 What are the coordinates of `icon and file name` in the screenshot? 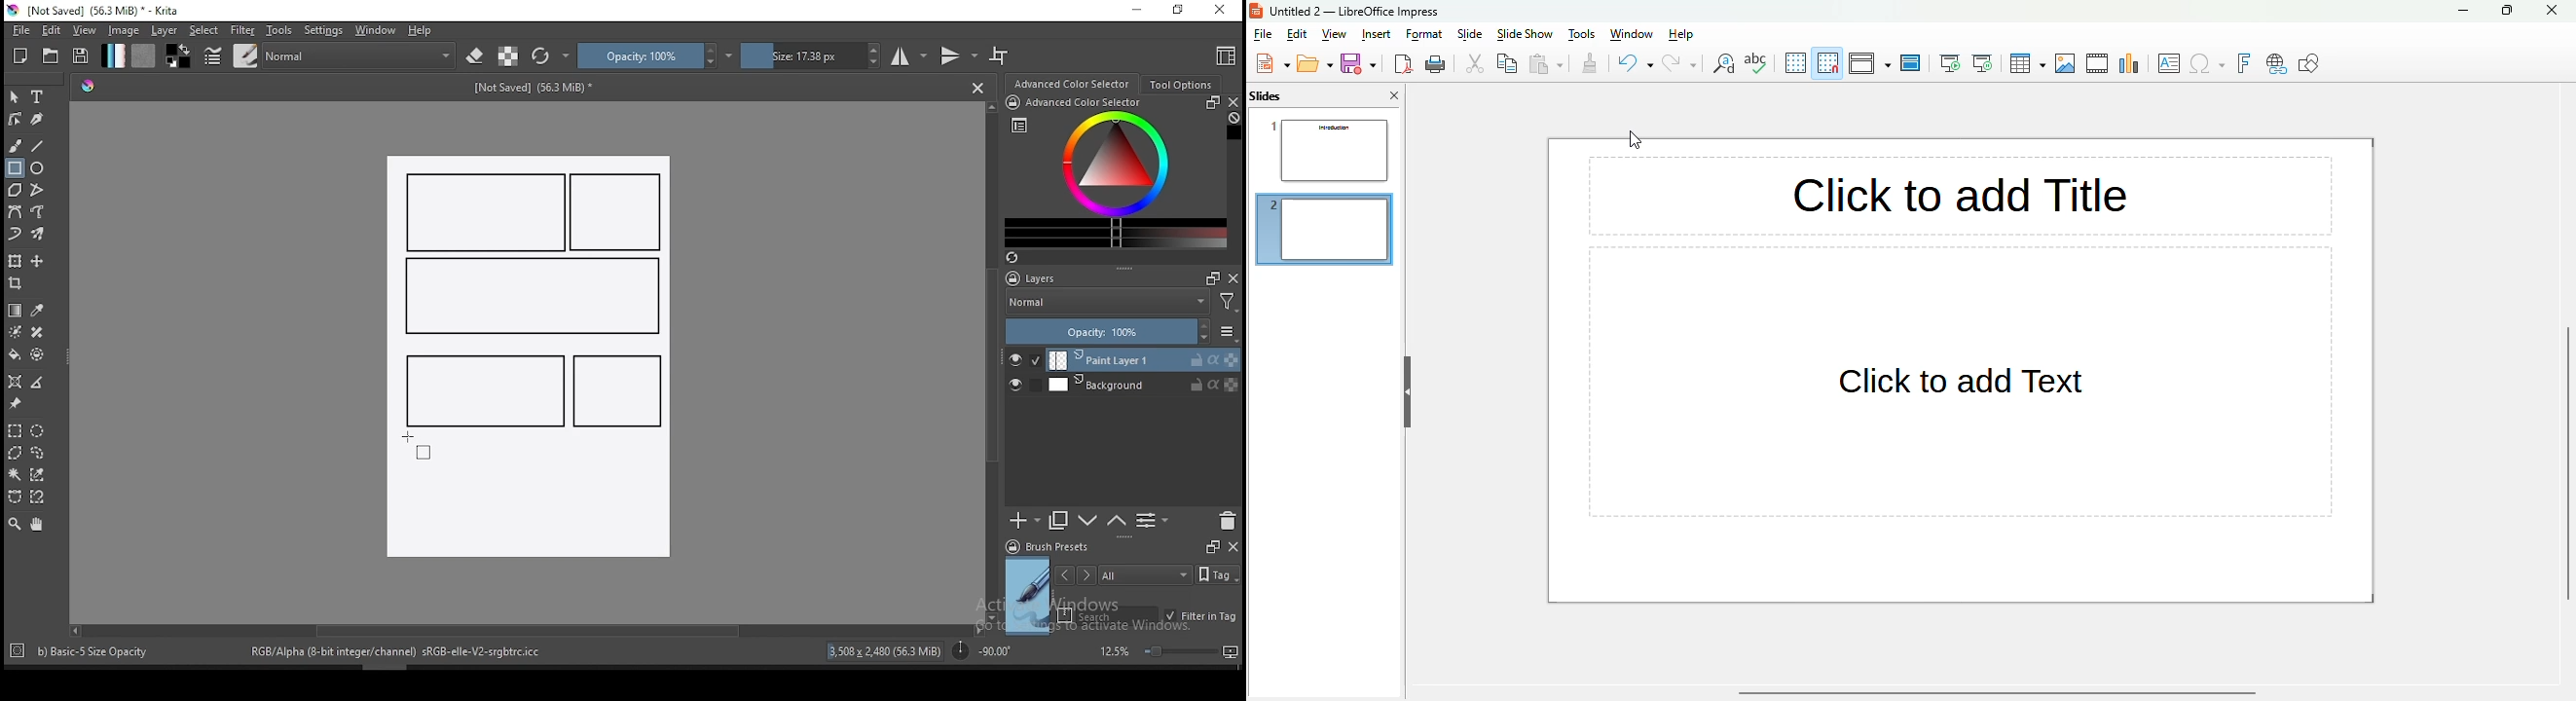 It's located at (96, 11).